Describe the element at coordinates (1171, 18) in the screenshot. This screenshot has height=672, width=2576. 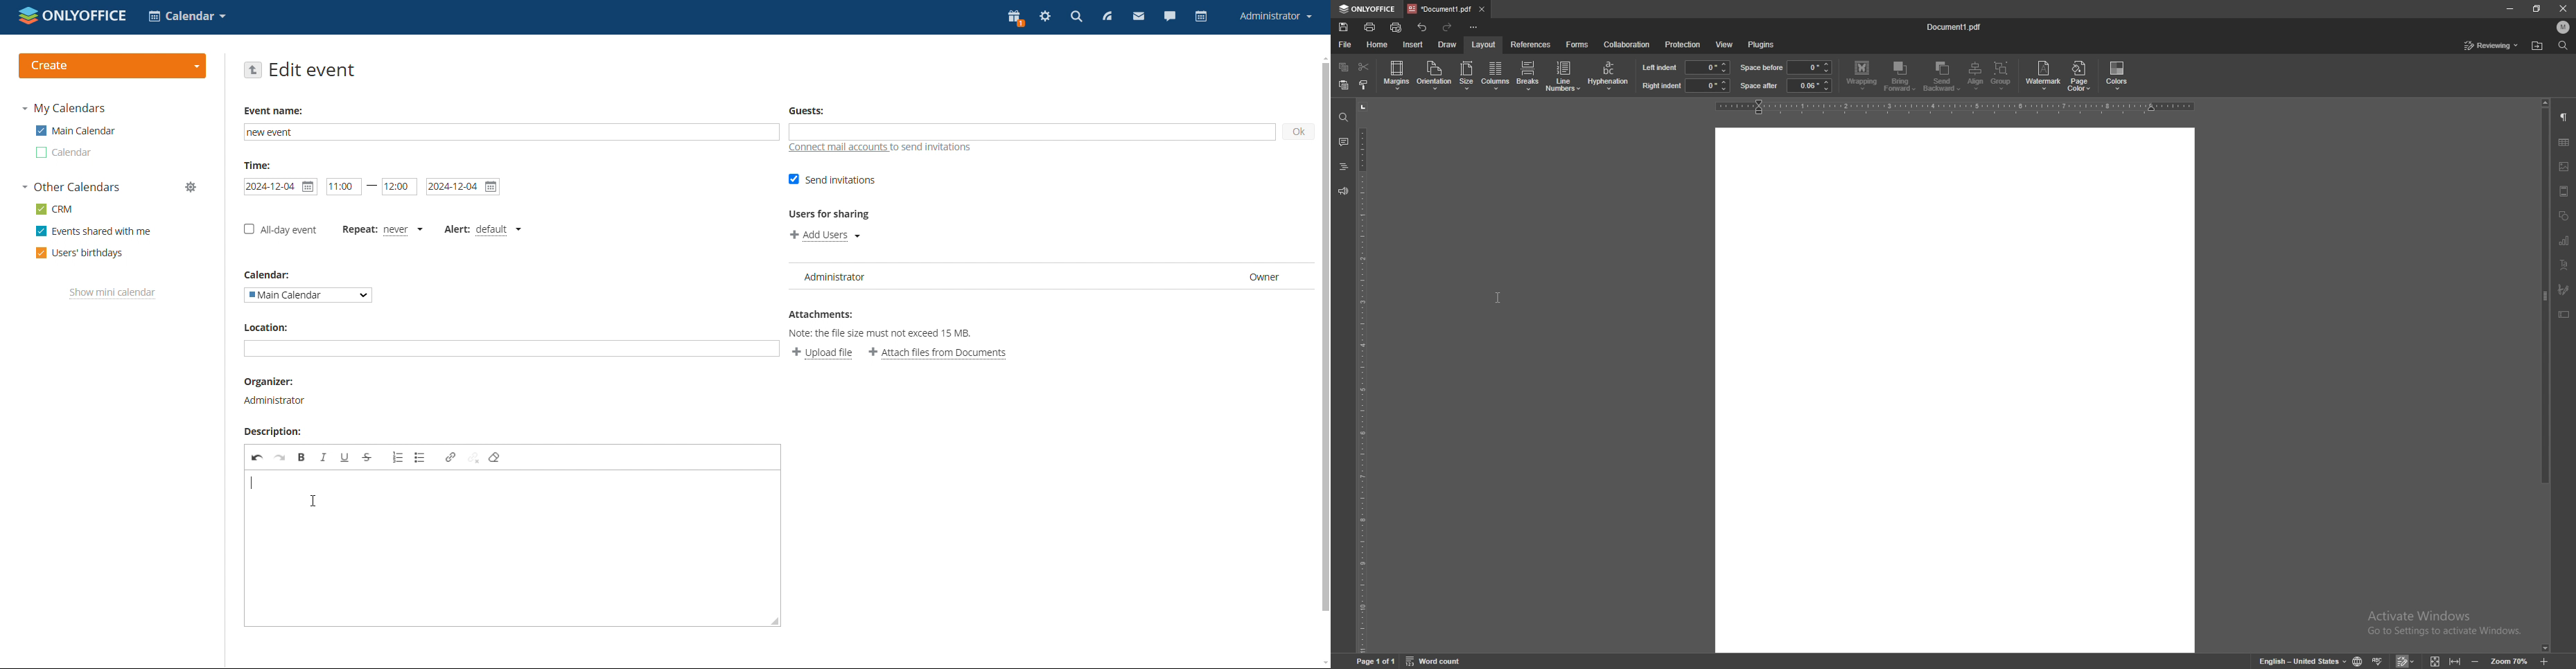
I see `chat` at that location.